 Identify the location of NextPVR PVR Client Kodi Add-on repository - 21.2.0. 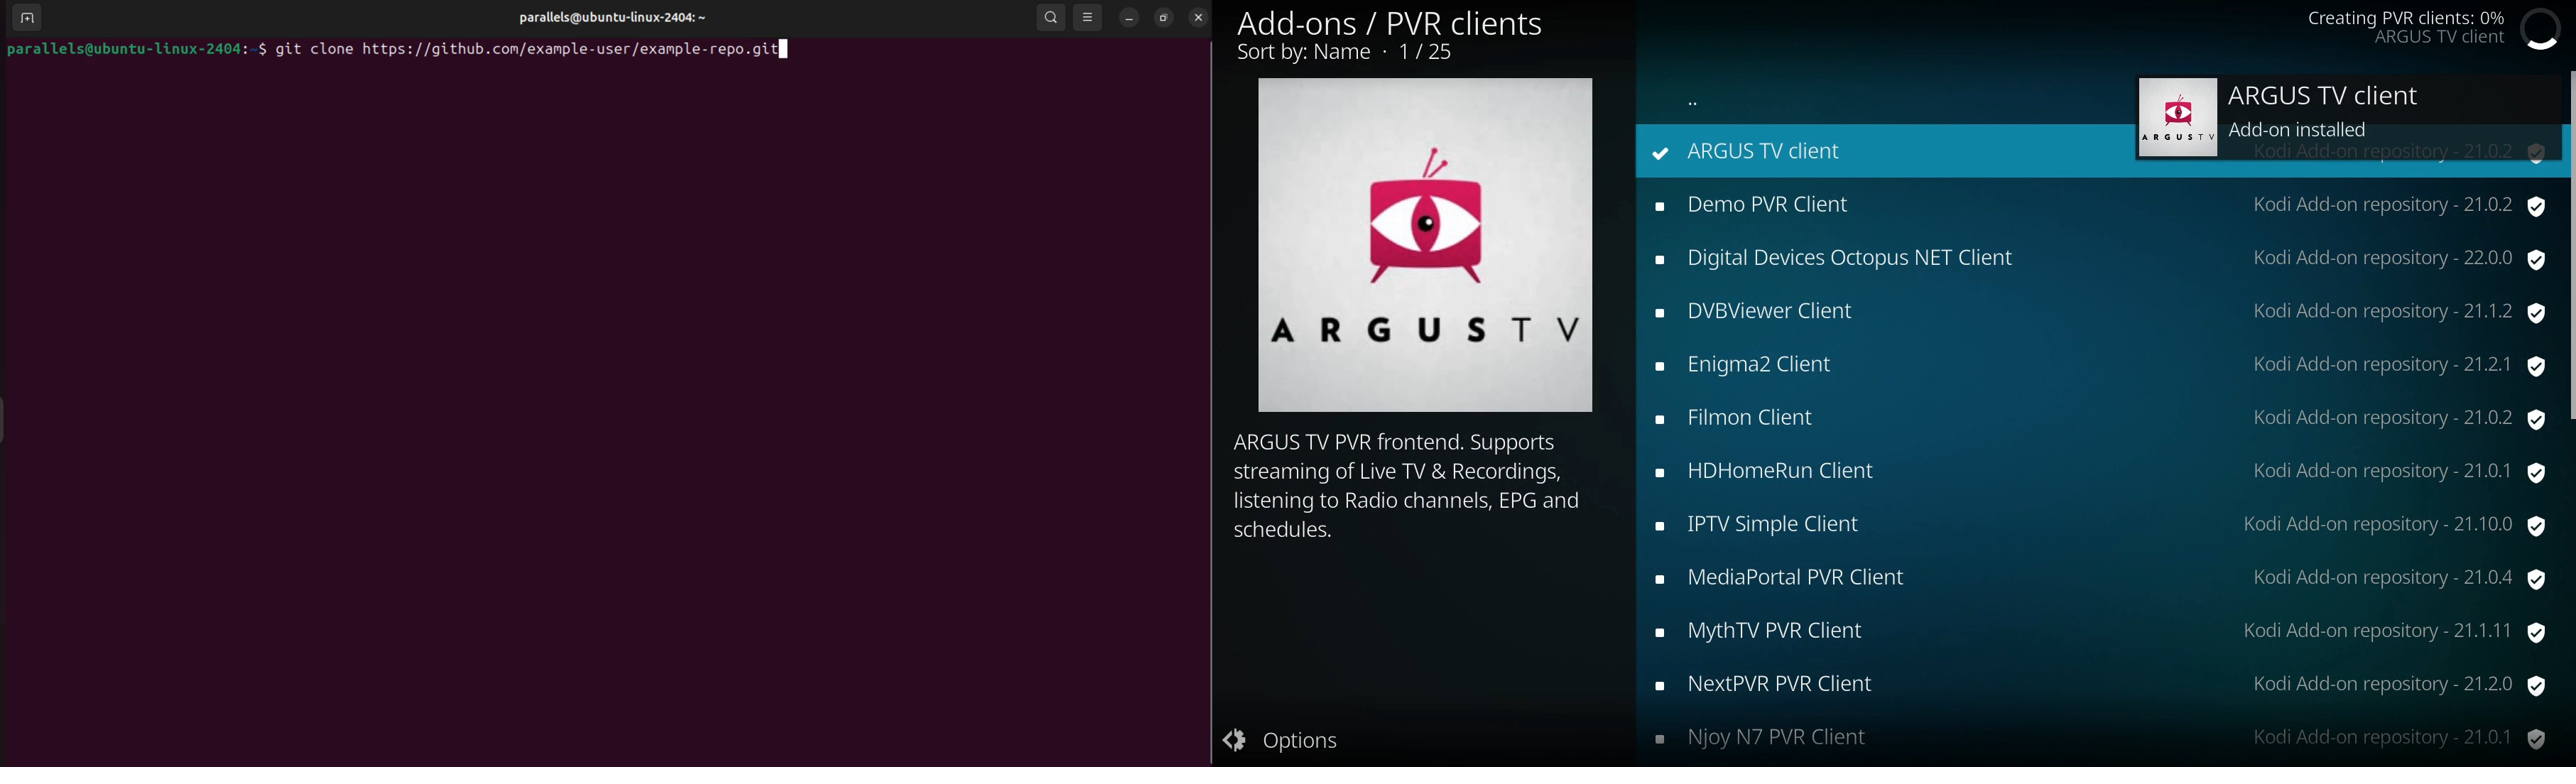
(2102, 687).